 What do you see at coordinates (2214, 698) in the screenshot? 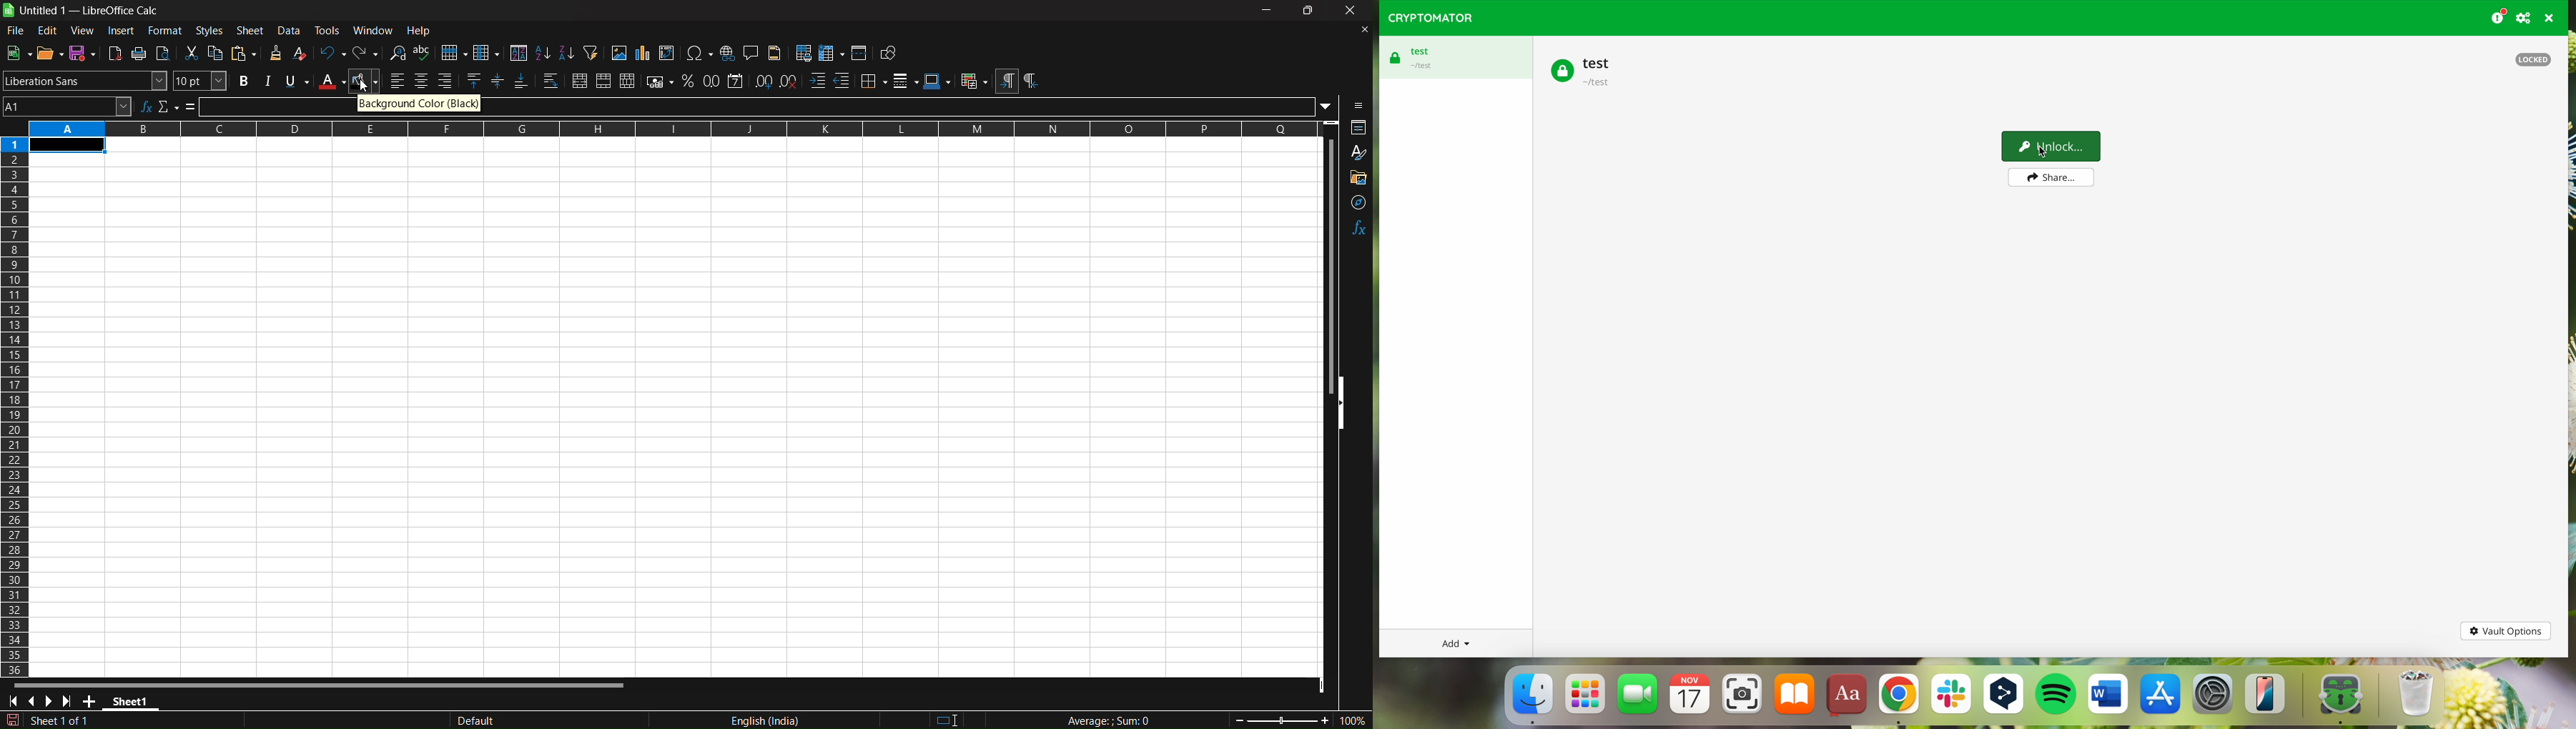
I see `settings` at bounding box center [2214, 698].